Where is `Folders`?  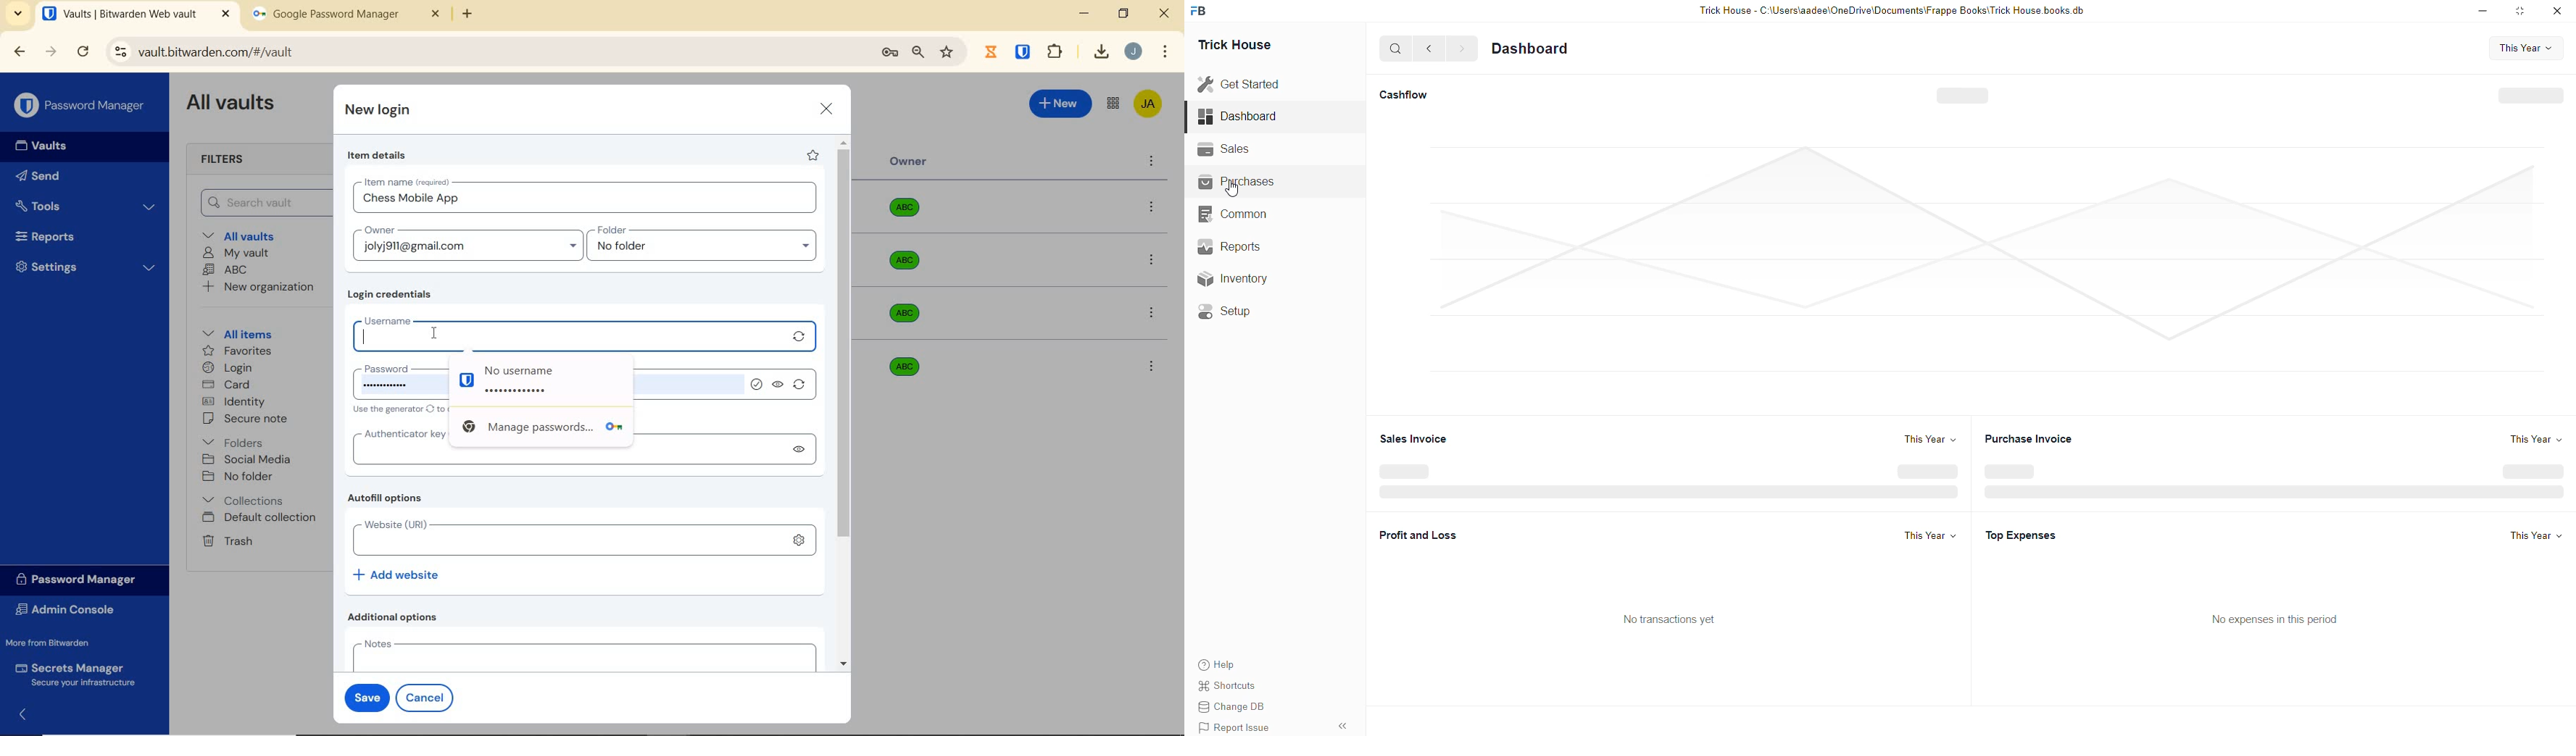 Folders is located at coordinates (236, 440).